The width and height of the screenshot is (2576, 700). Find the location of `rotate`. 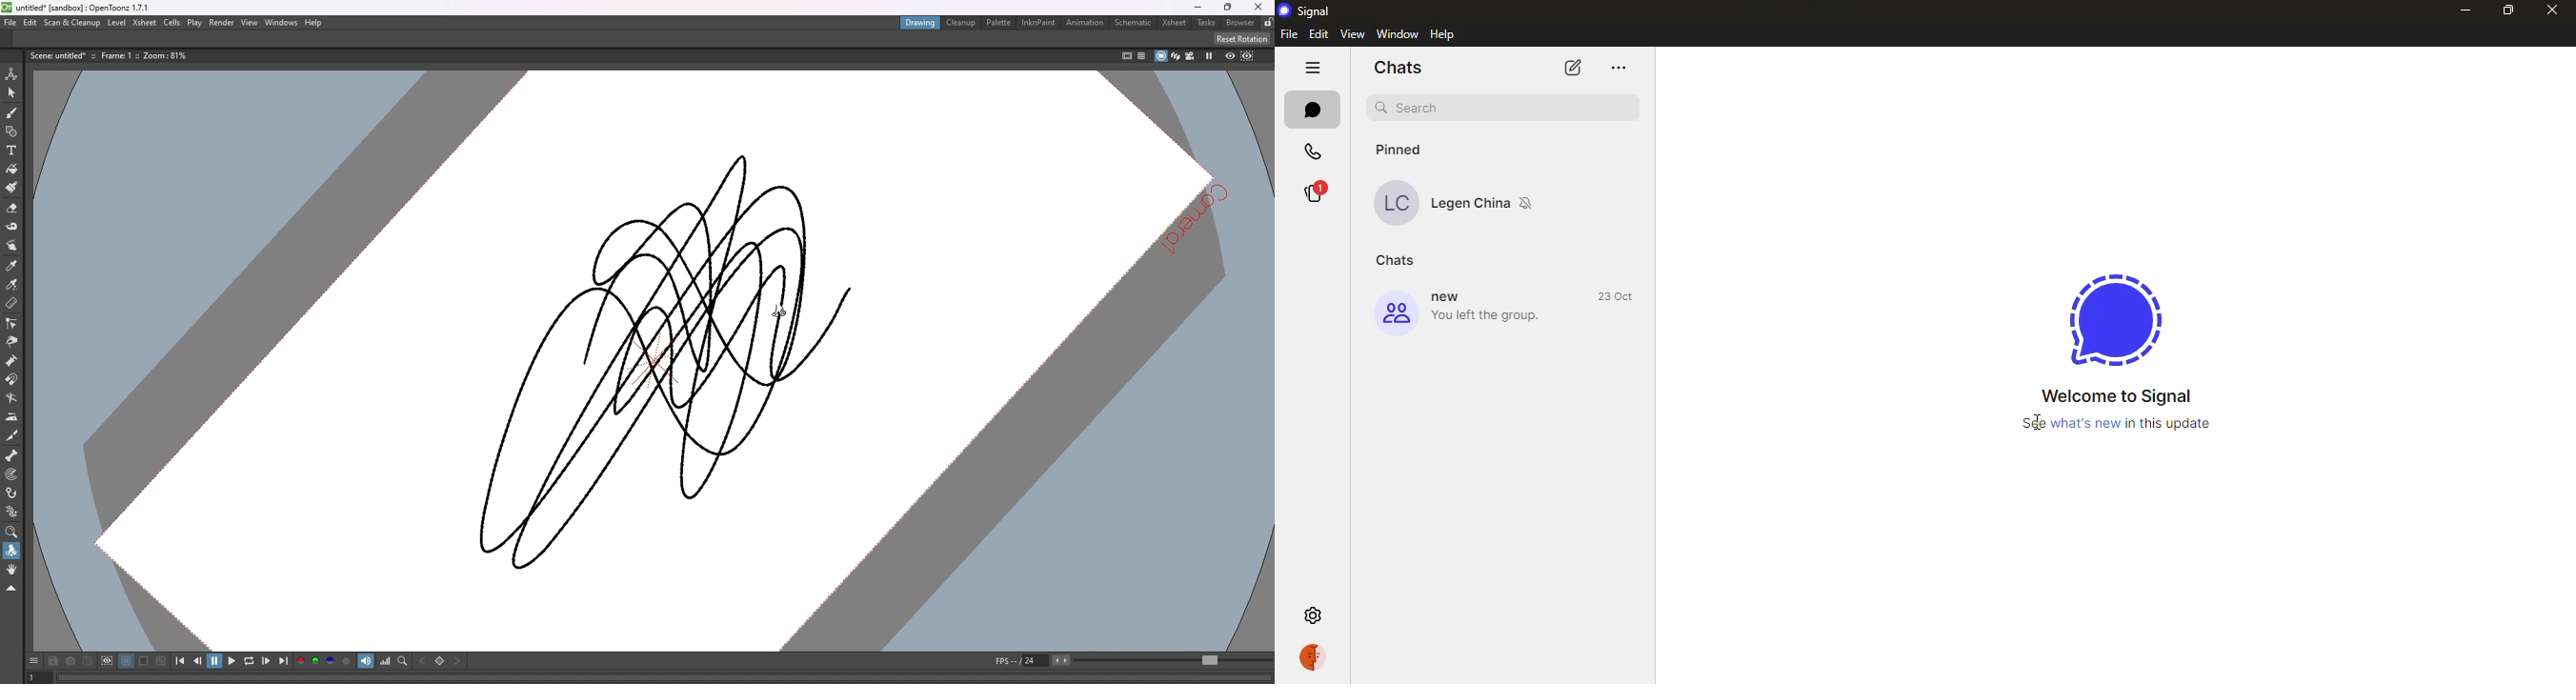

rotate is located at coordinates (11, 551).